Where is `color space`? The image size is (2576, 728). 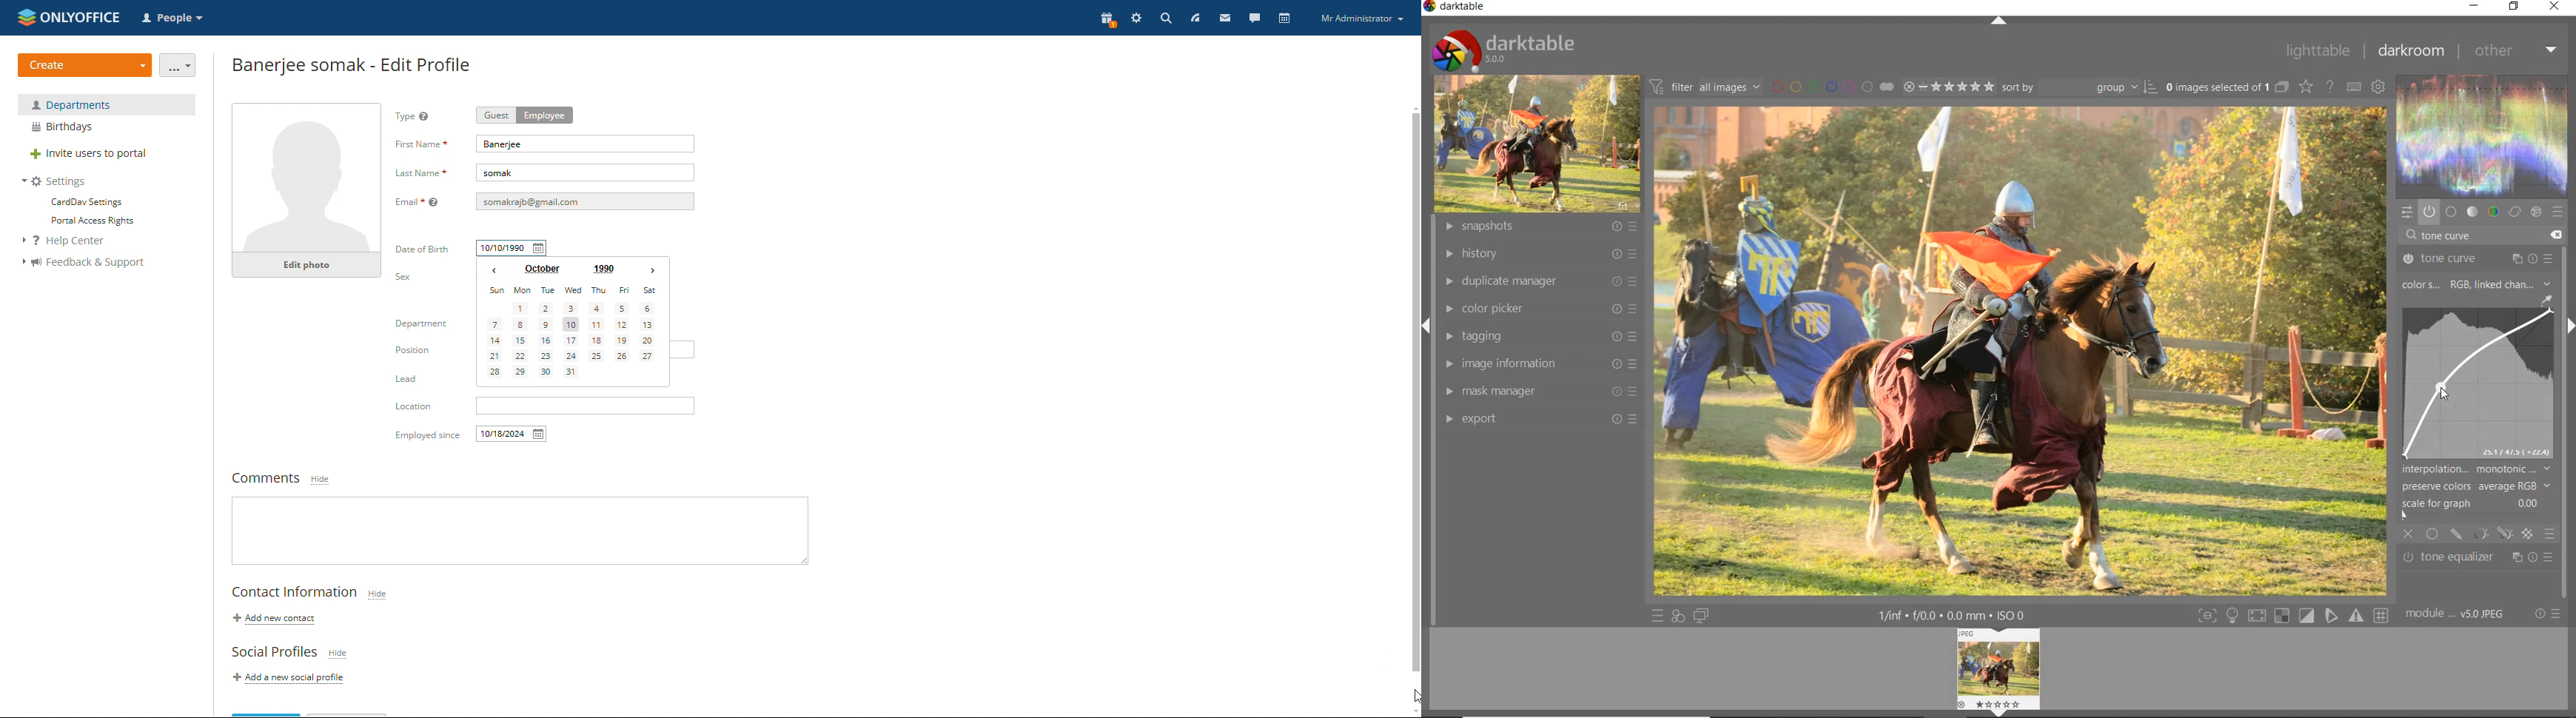
color space is located at coordinates (2476, 285).